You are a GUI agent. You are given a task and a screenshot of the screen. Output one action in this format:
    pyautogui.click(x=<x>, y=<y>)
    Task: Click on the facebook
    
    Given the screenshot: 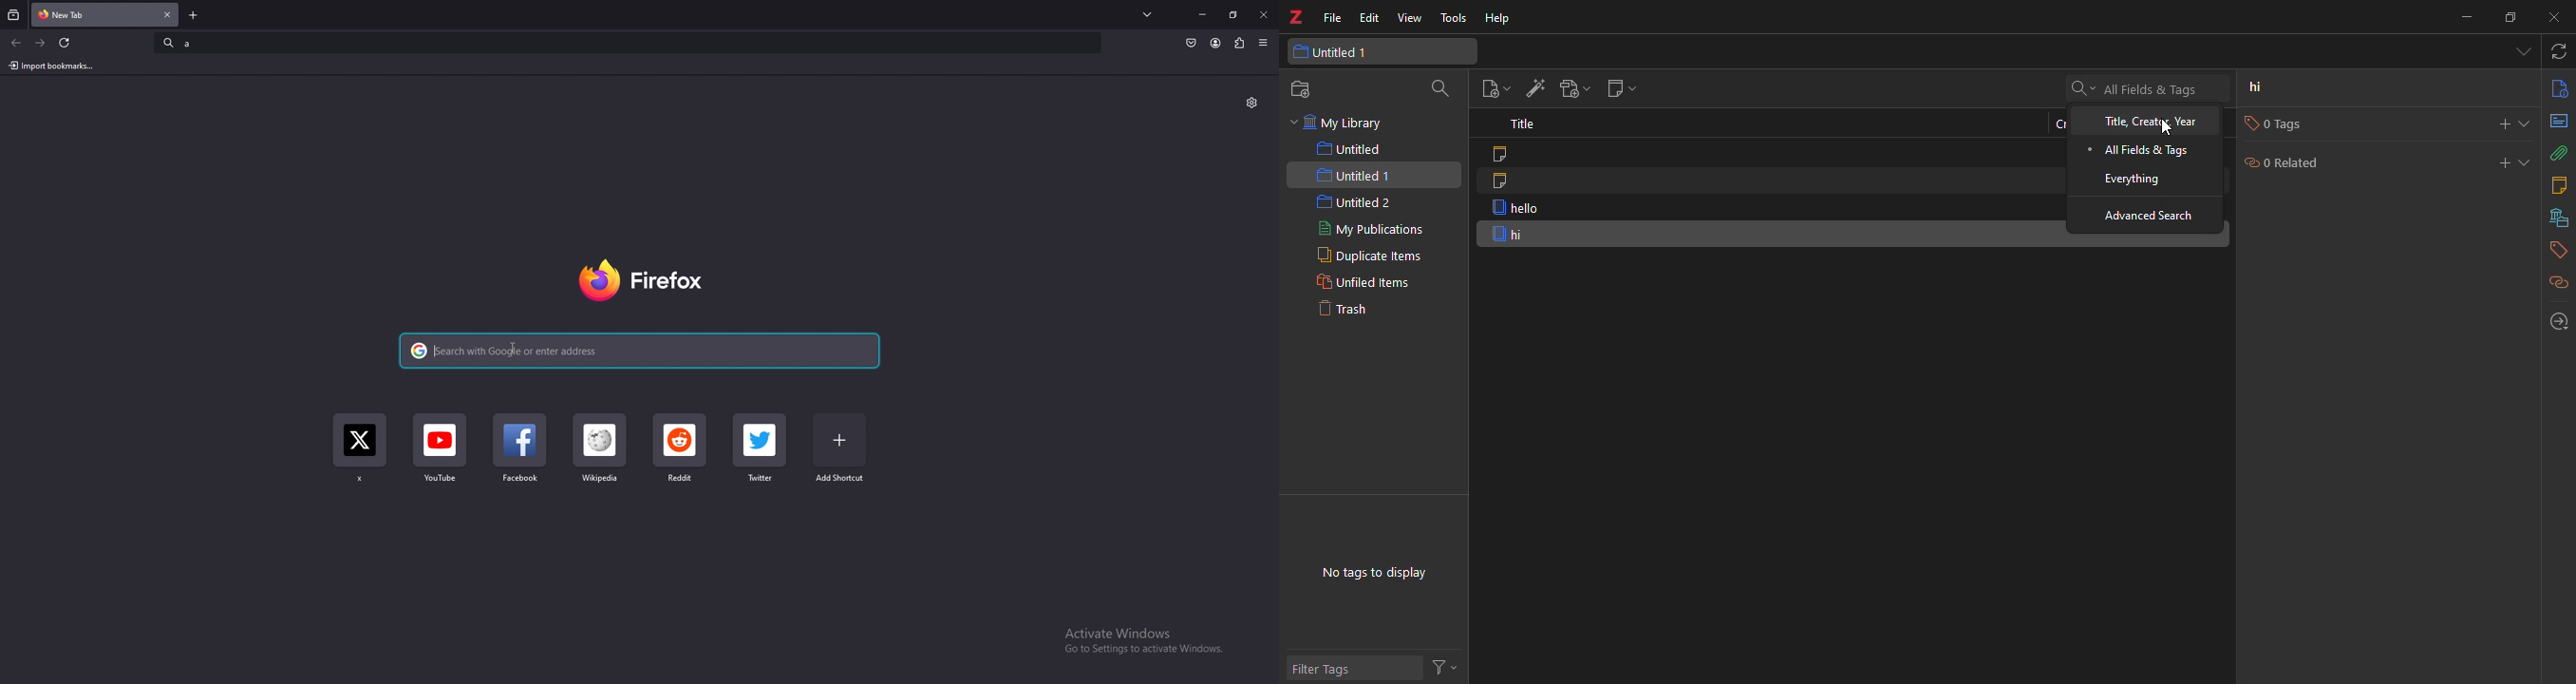 What is the action you would take?
    pyautogui.click(x=522, y=455)
    